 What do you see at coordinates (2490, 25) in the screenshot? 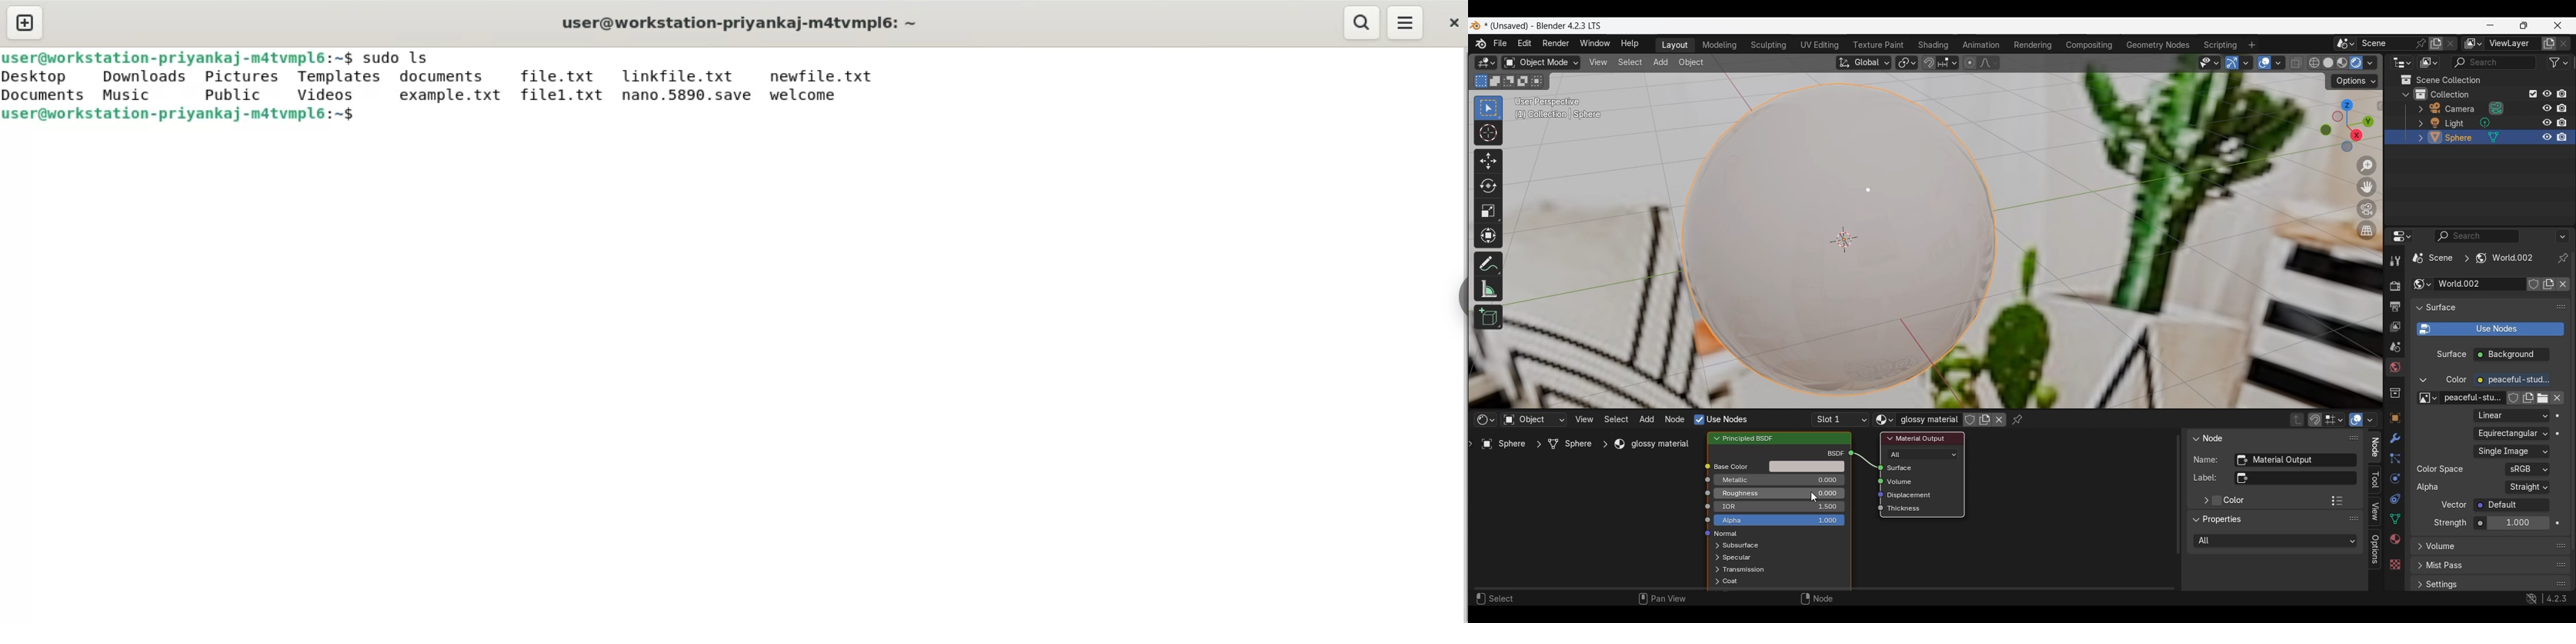
I see `Minimize` at bounding box center [2490, 25].